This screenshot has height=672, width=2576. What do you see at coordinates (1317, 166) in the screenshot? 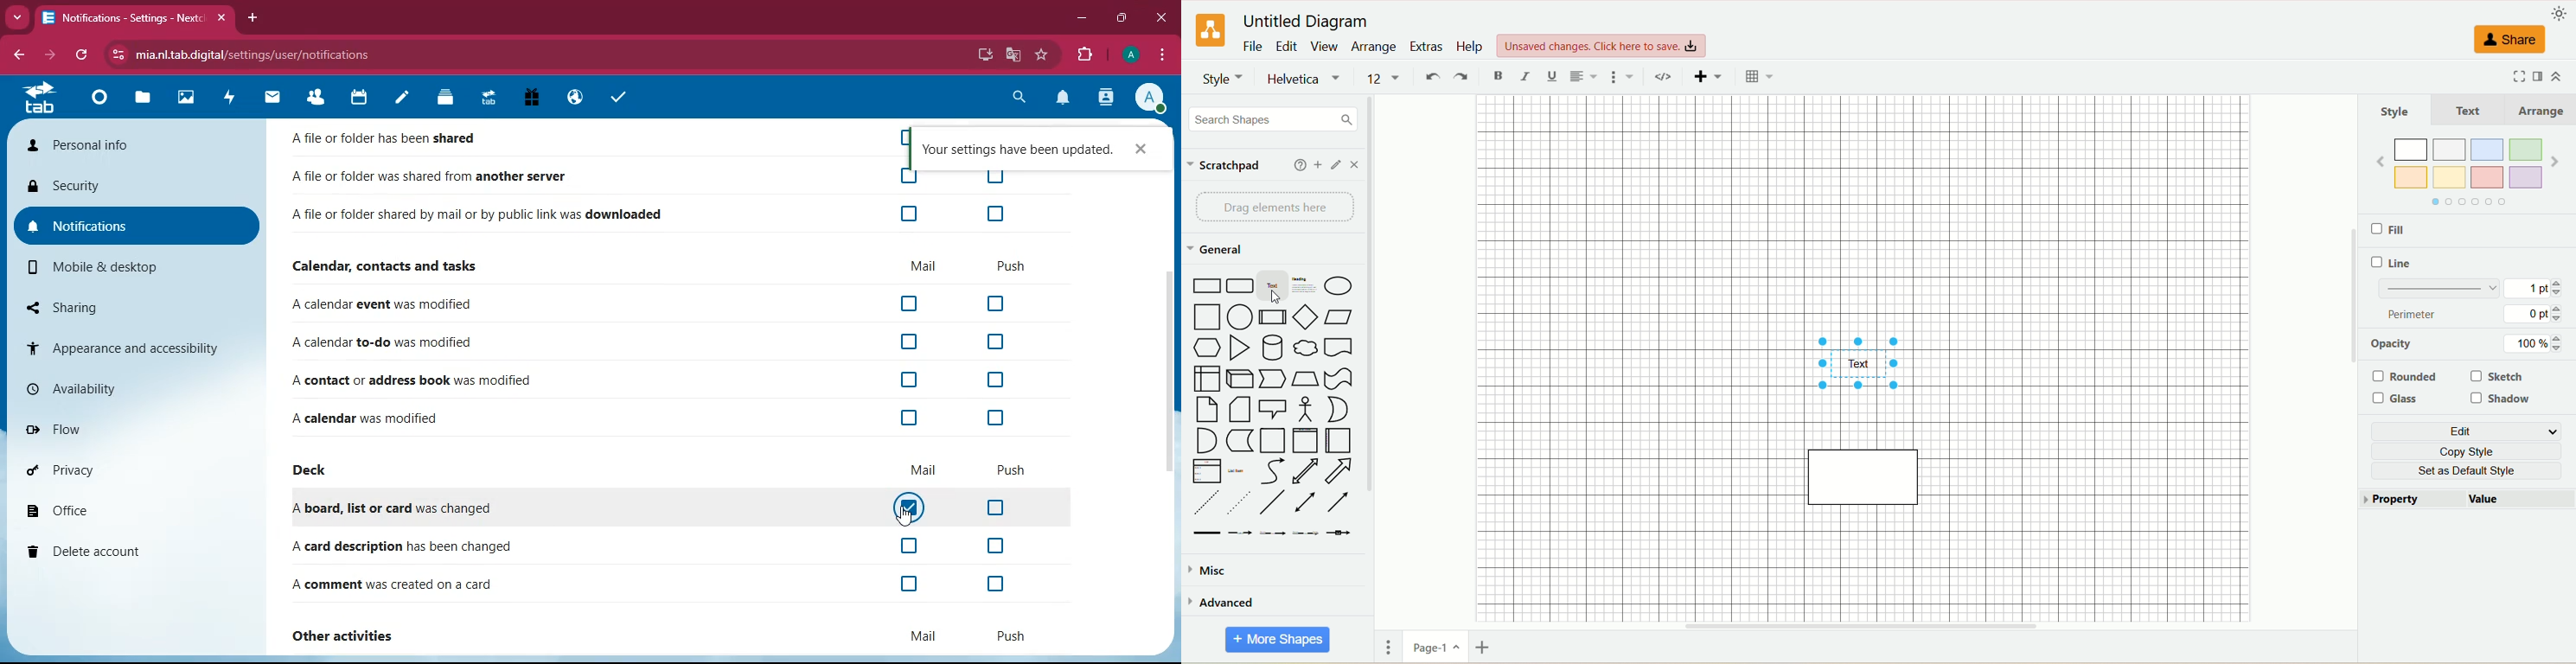
I see `add` at bounding box center [1317, 166].